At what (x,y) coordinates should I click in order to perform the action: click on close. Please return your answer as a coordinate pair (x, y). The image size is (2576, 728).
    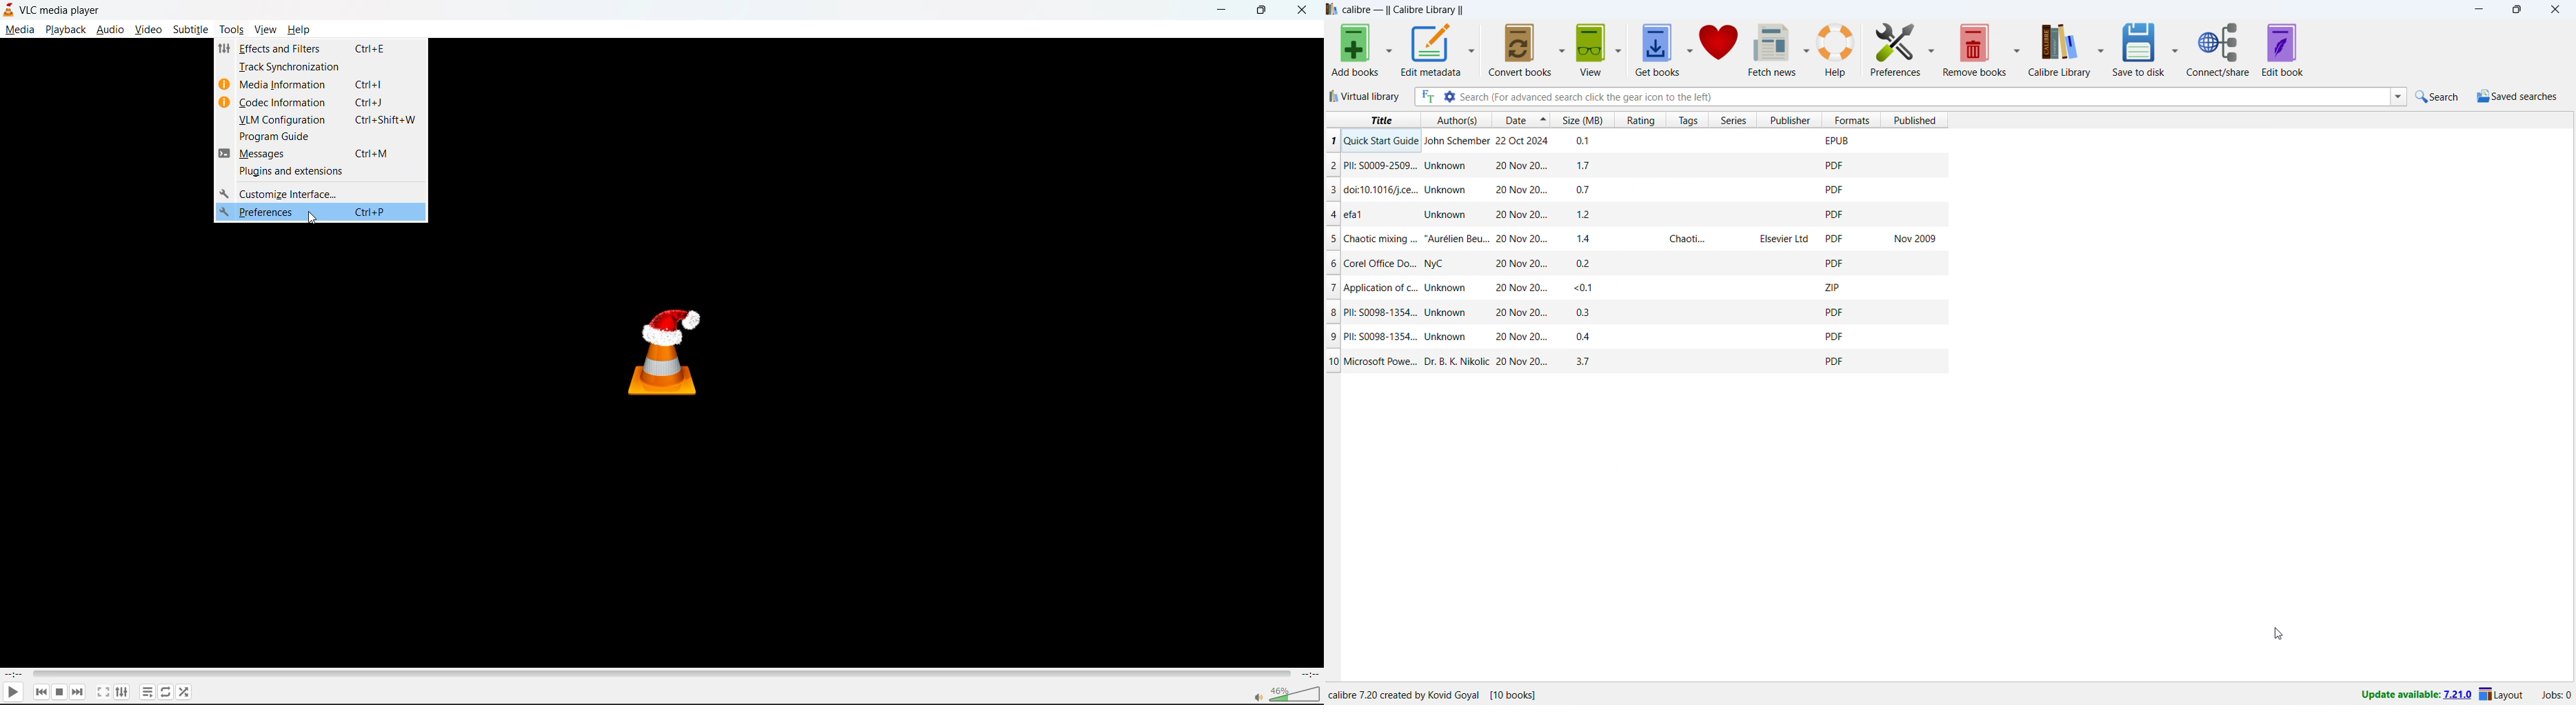
    Looking at the image, I should click on (1307, 10).